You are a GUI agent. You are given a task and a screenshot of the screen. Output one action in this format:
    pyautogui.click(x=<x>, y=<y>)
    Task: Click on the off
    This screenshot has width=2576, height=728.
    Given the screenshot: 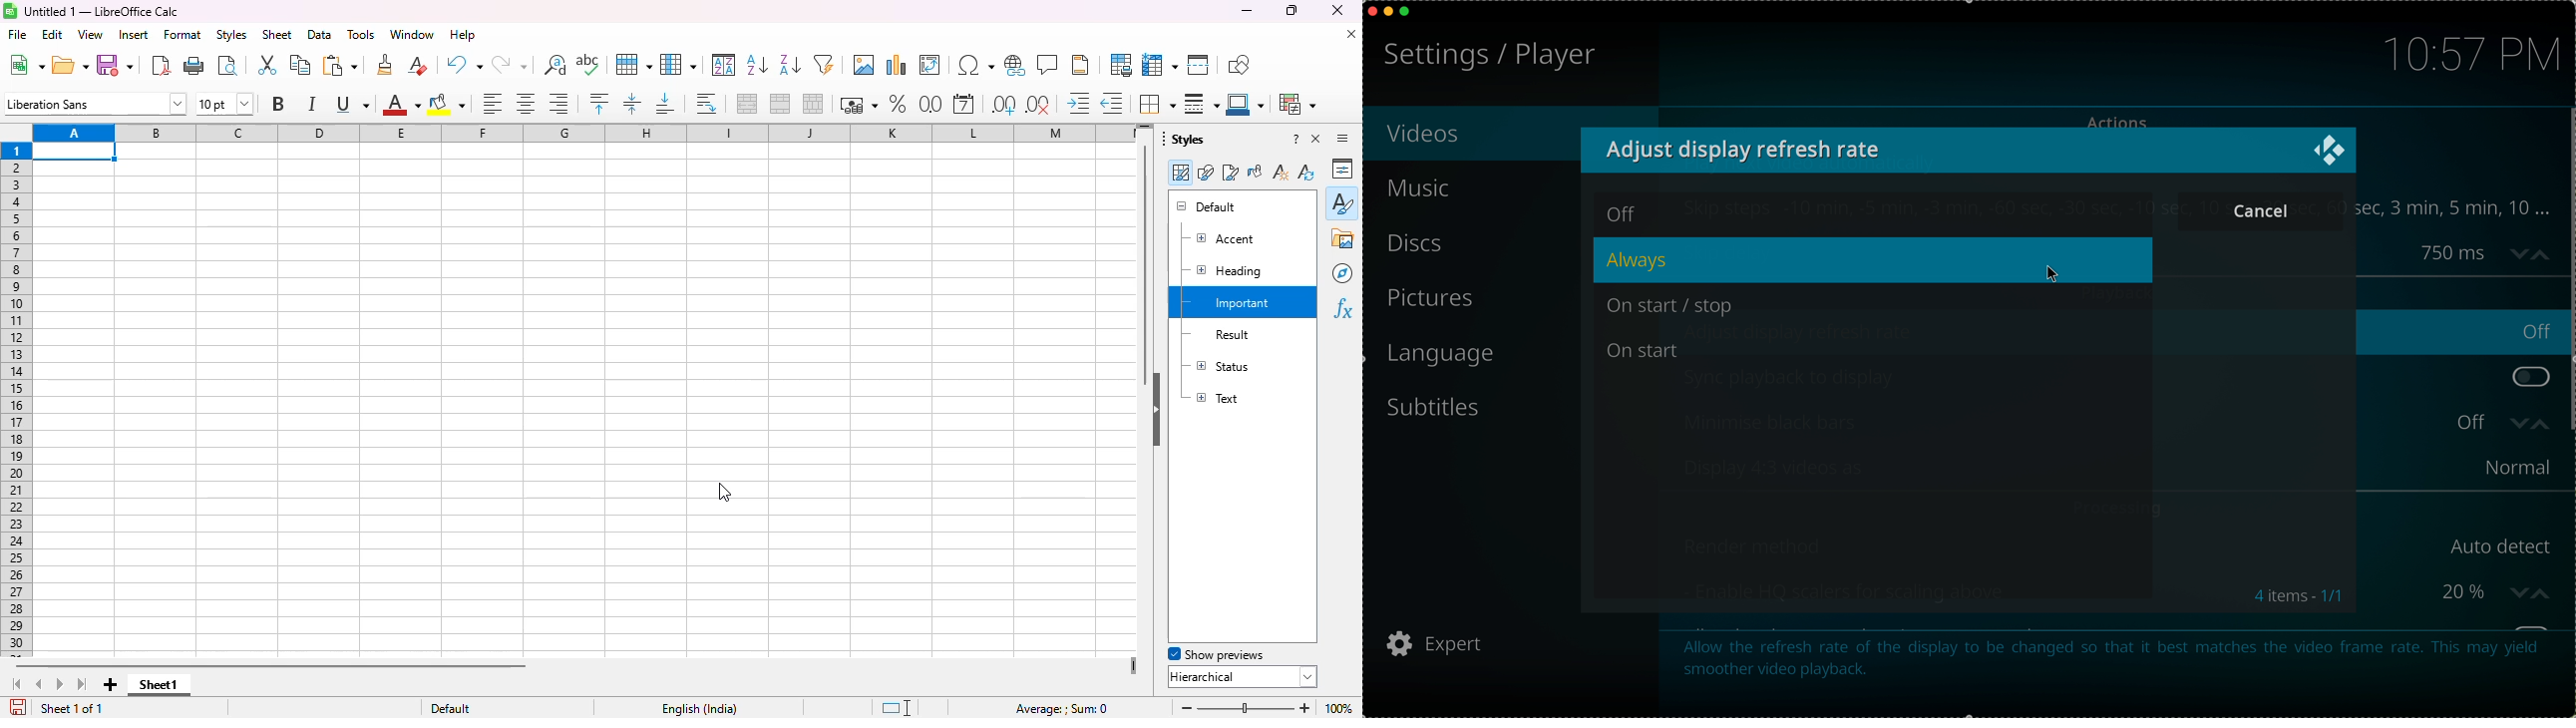 What is the action you would take?
    pyautogui.click(x=2477, y=423)
    